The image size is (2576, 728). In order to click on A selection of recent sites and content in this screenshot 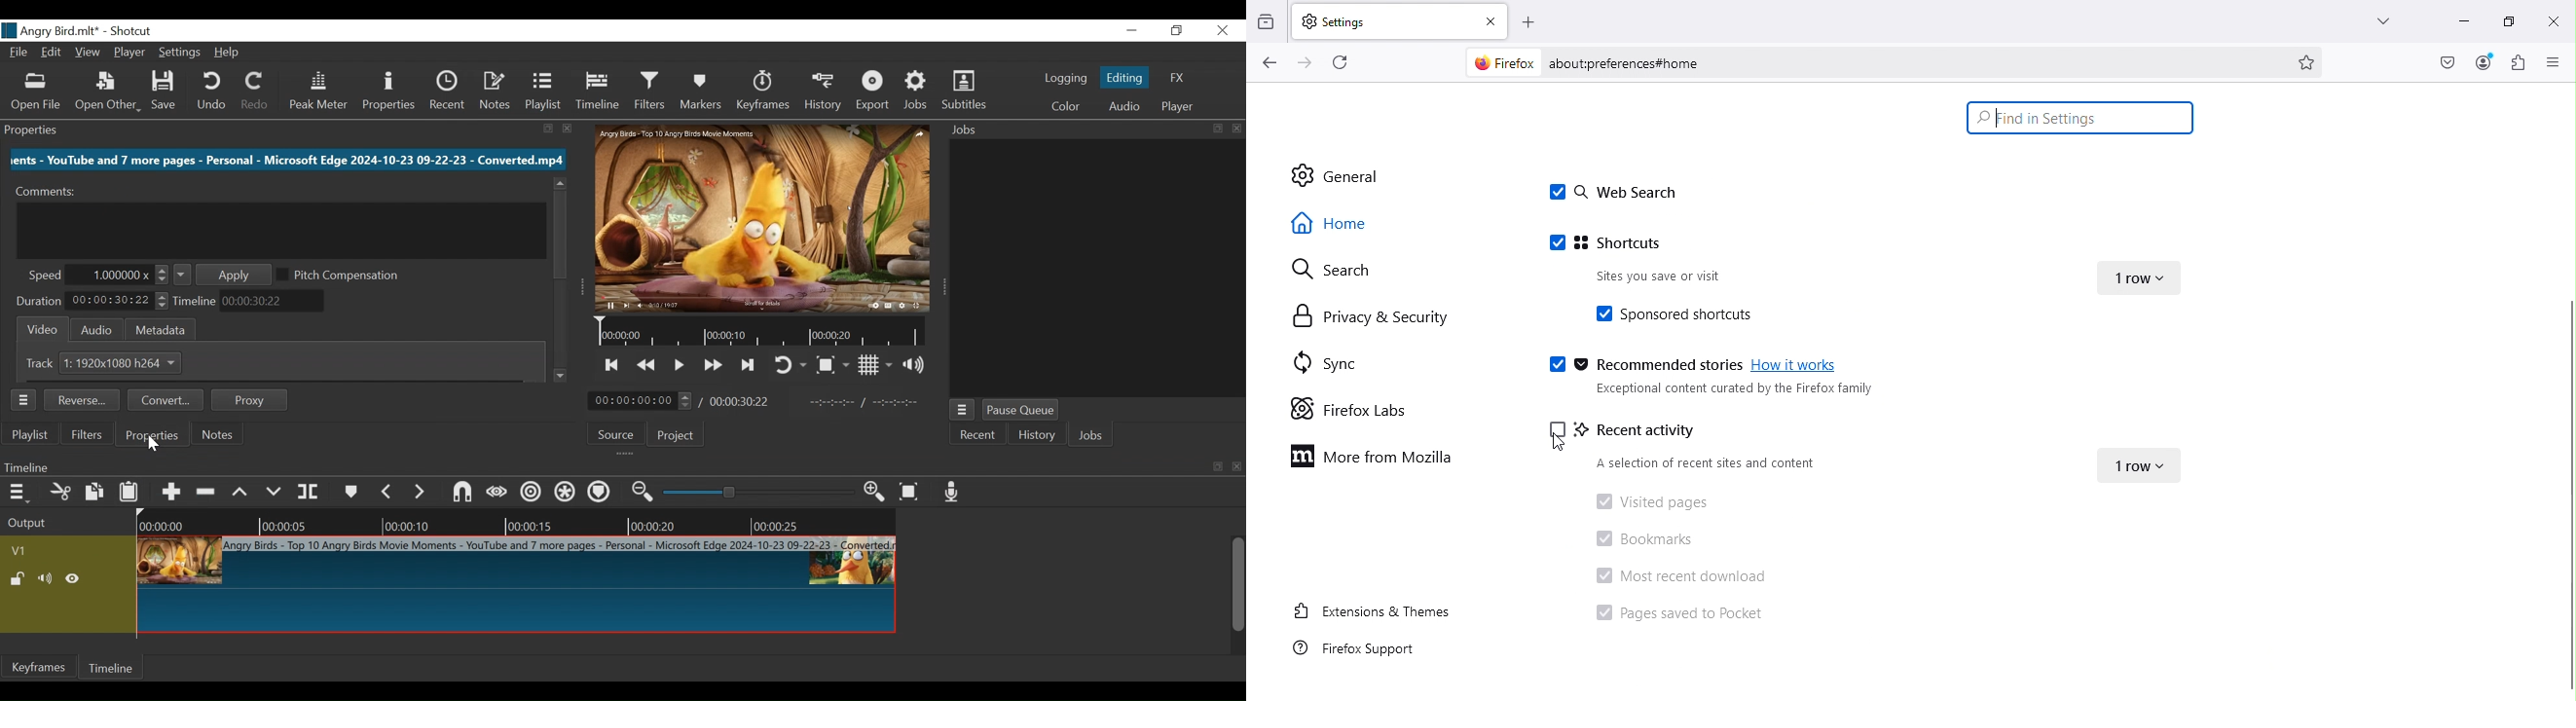, I will do `click(1708, 464)`.